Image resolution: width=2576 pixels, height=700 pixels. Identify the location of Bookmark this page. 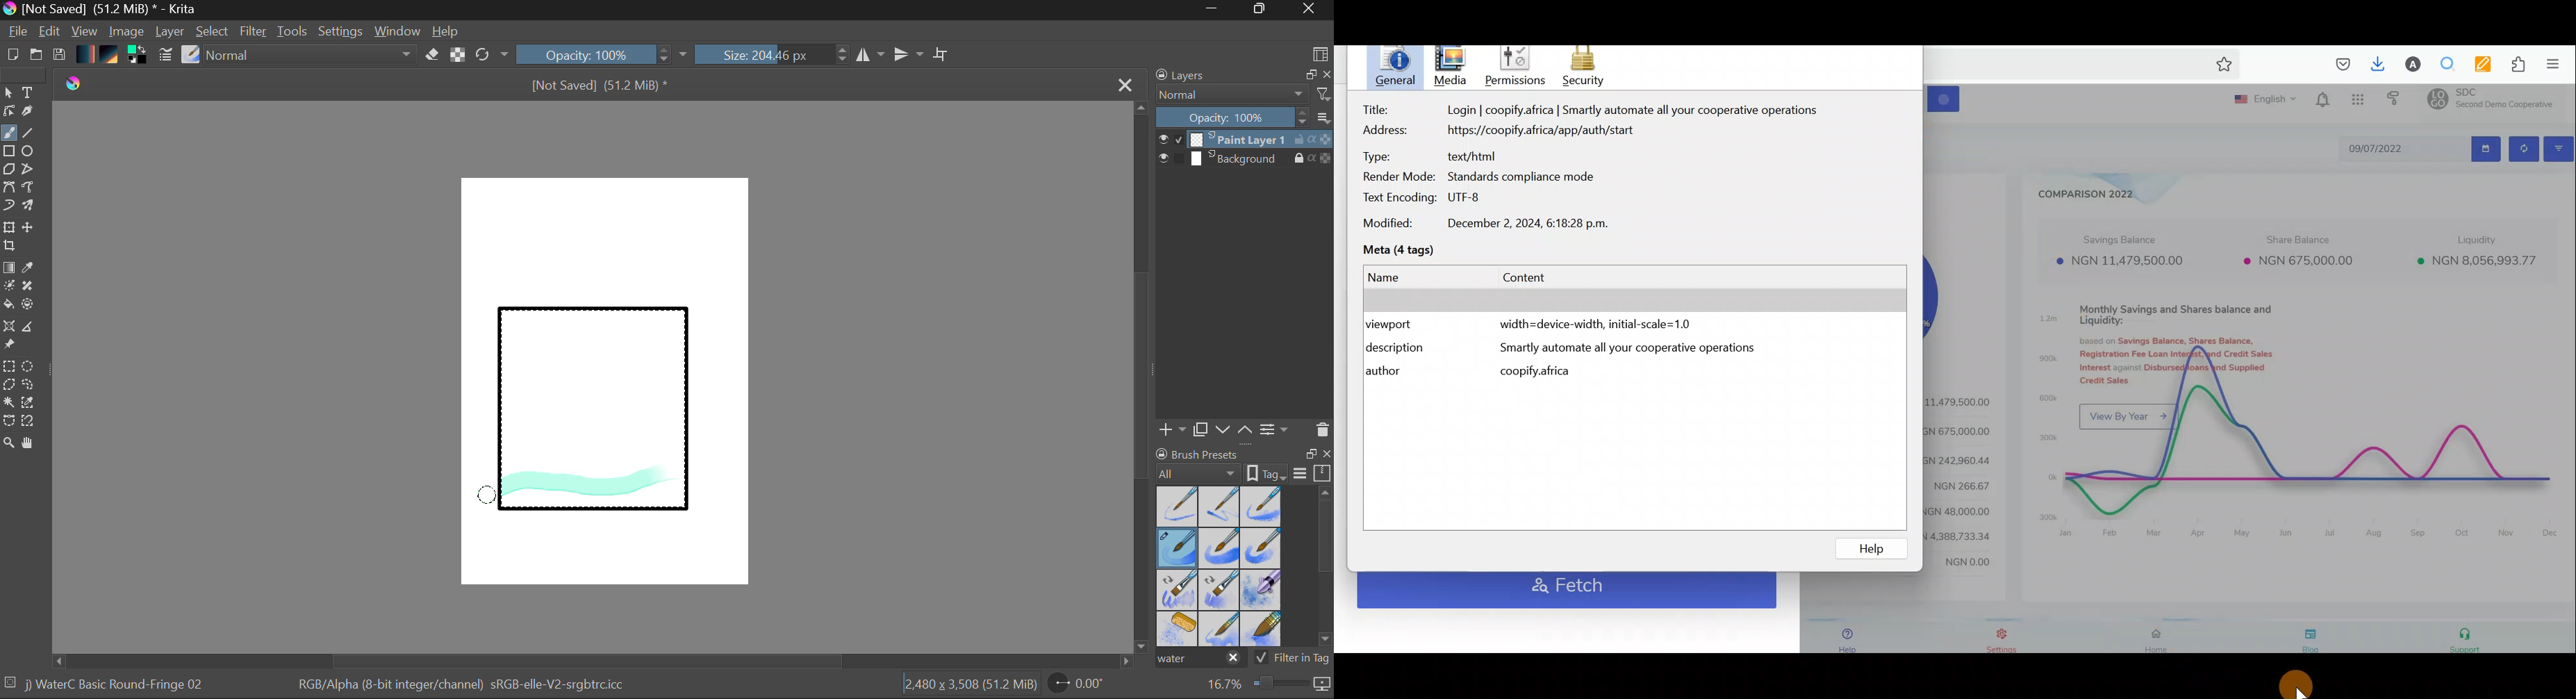
(2222, 67).